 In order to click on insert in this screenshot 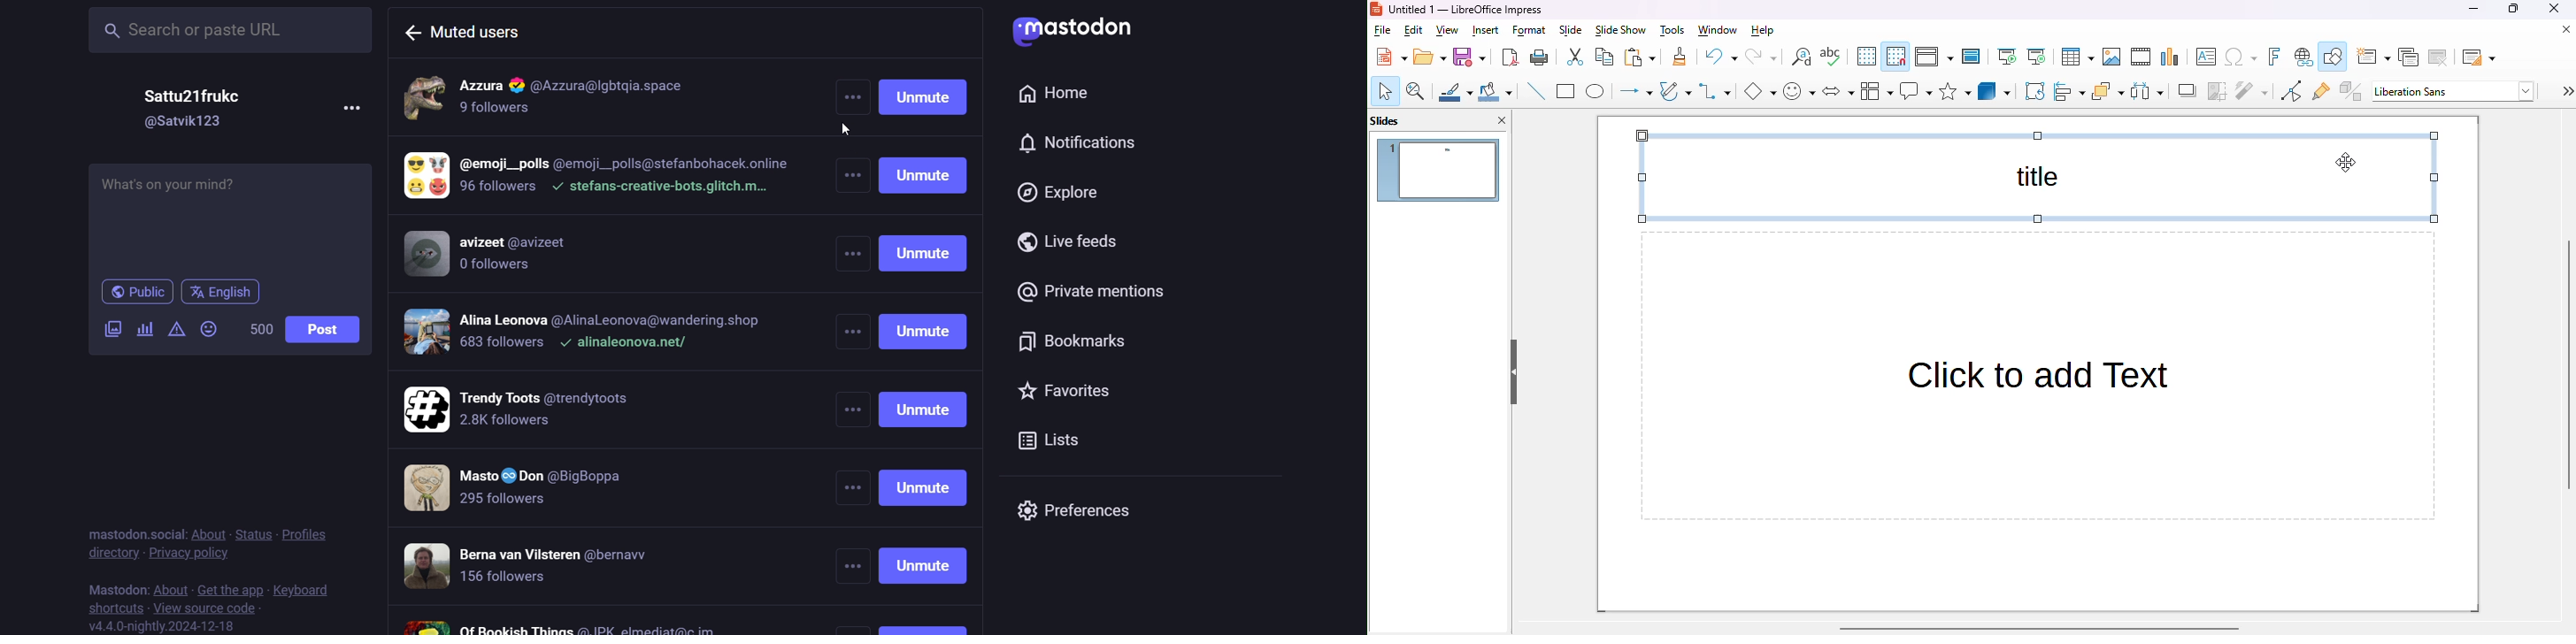, I will do `click(1486, 31)`.